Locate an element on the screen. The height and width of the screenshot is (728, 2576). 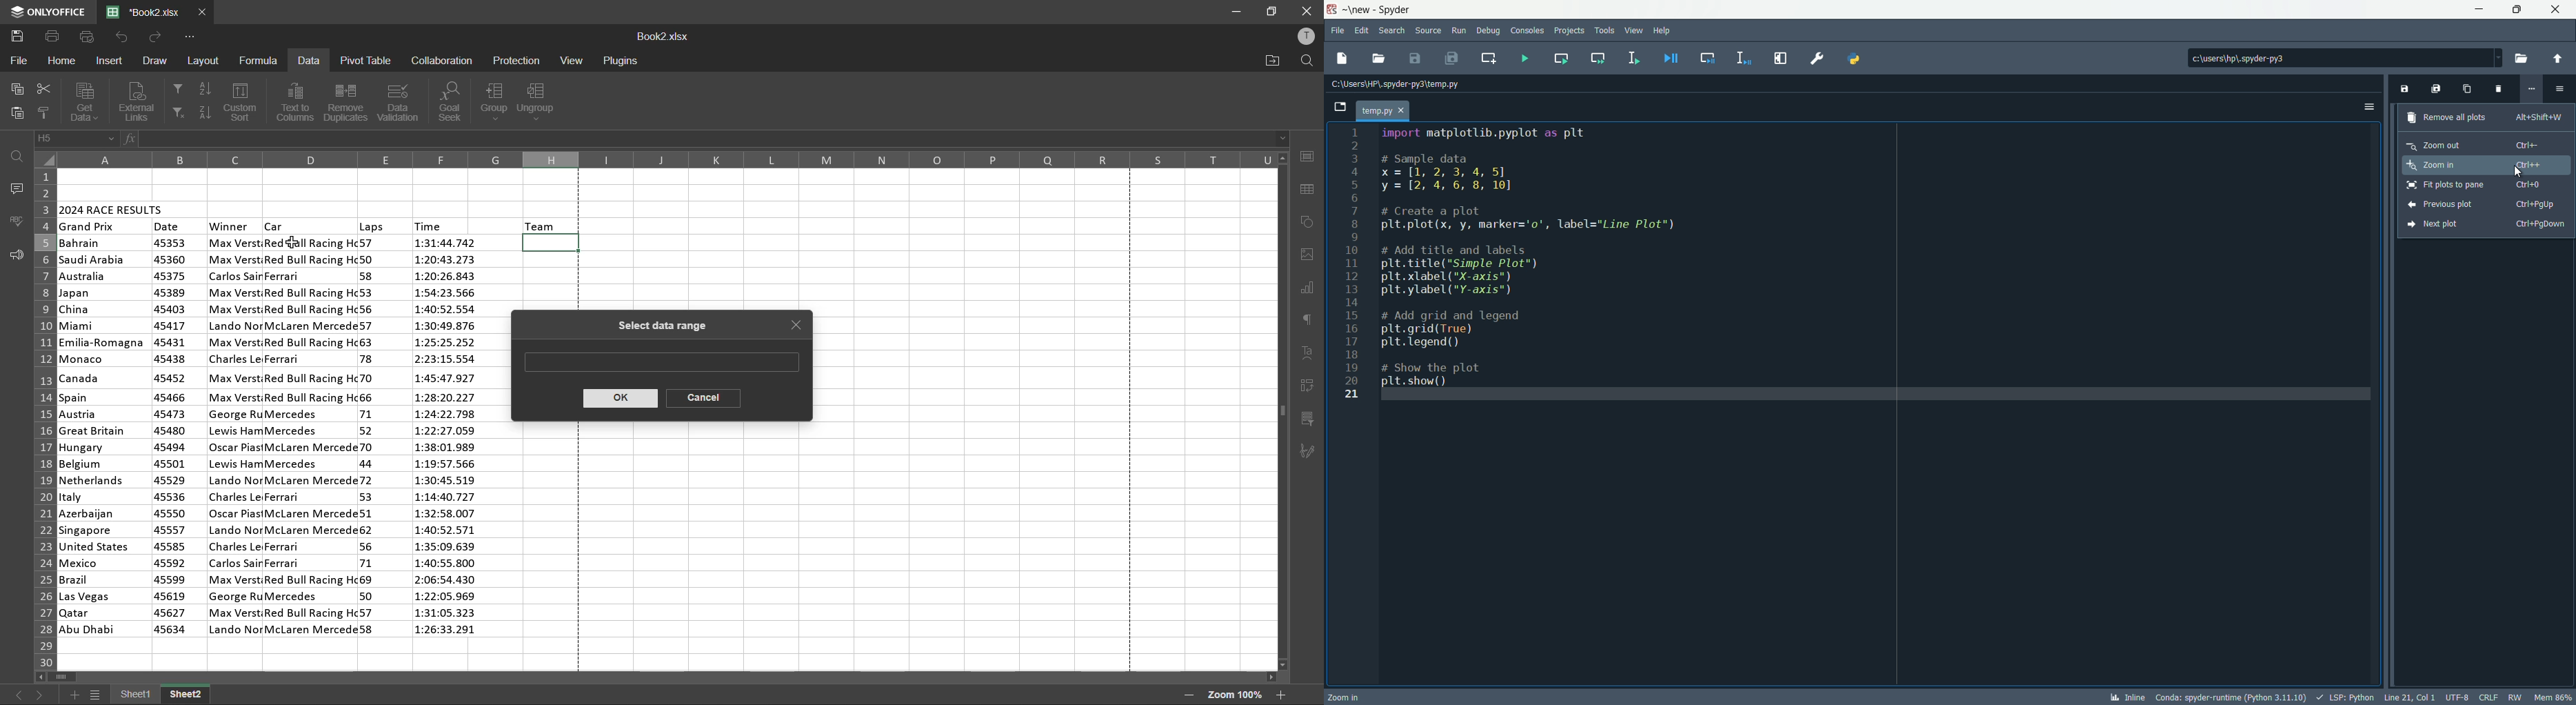
pivot table is located at coordinates (1308, 386).